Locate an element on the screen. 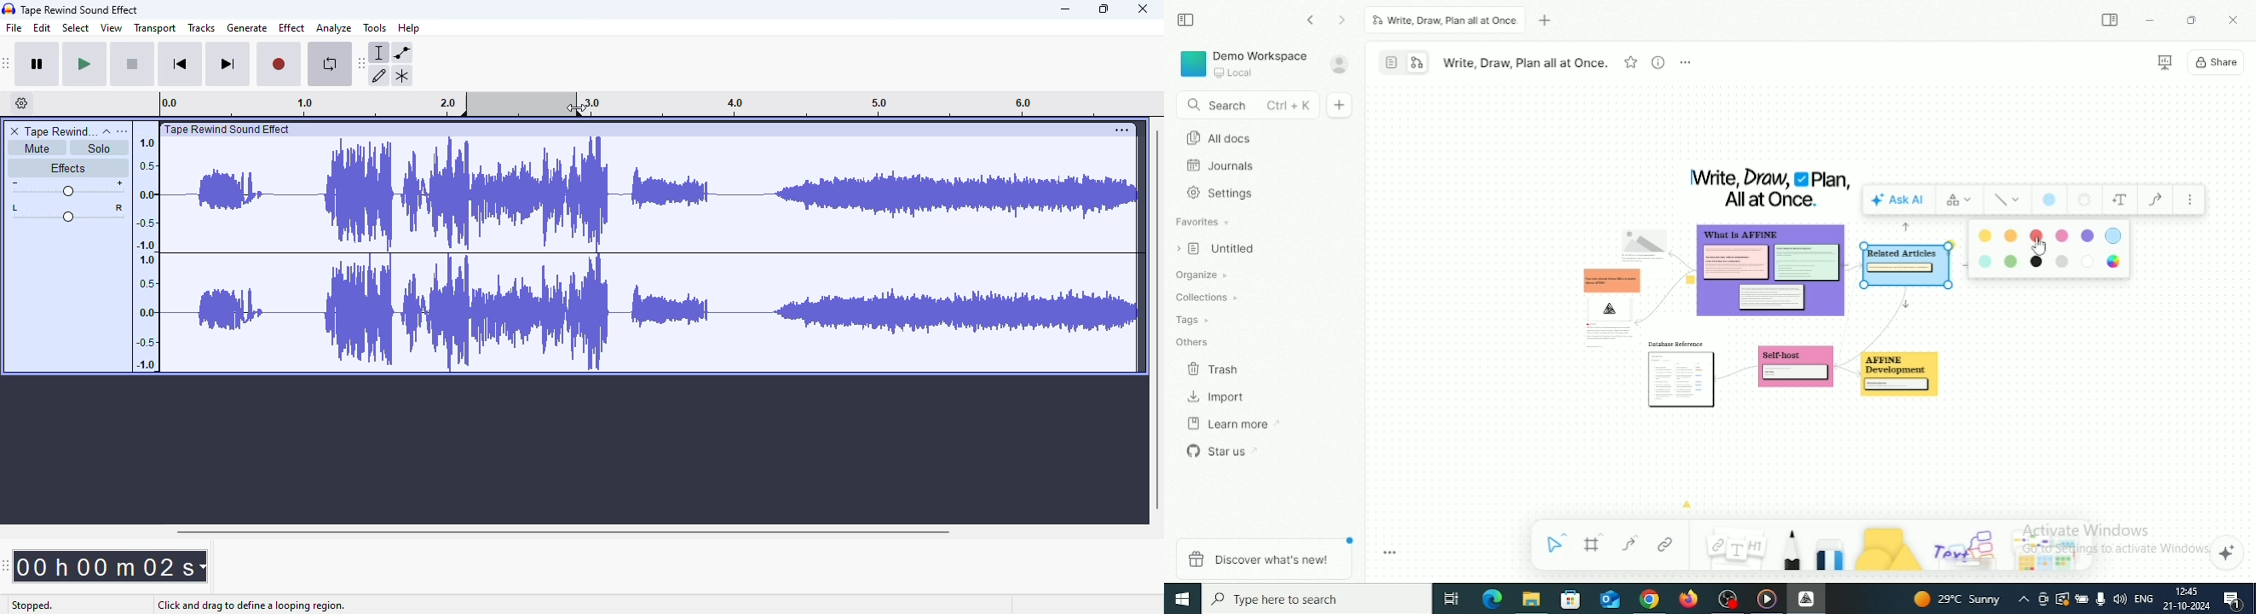 The height and width of the screenshot is (616, 2268). Others is located at coordinates (1967, 546).